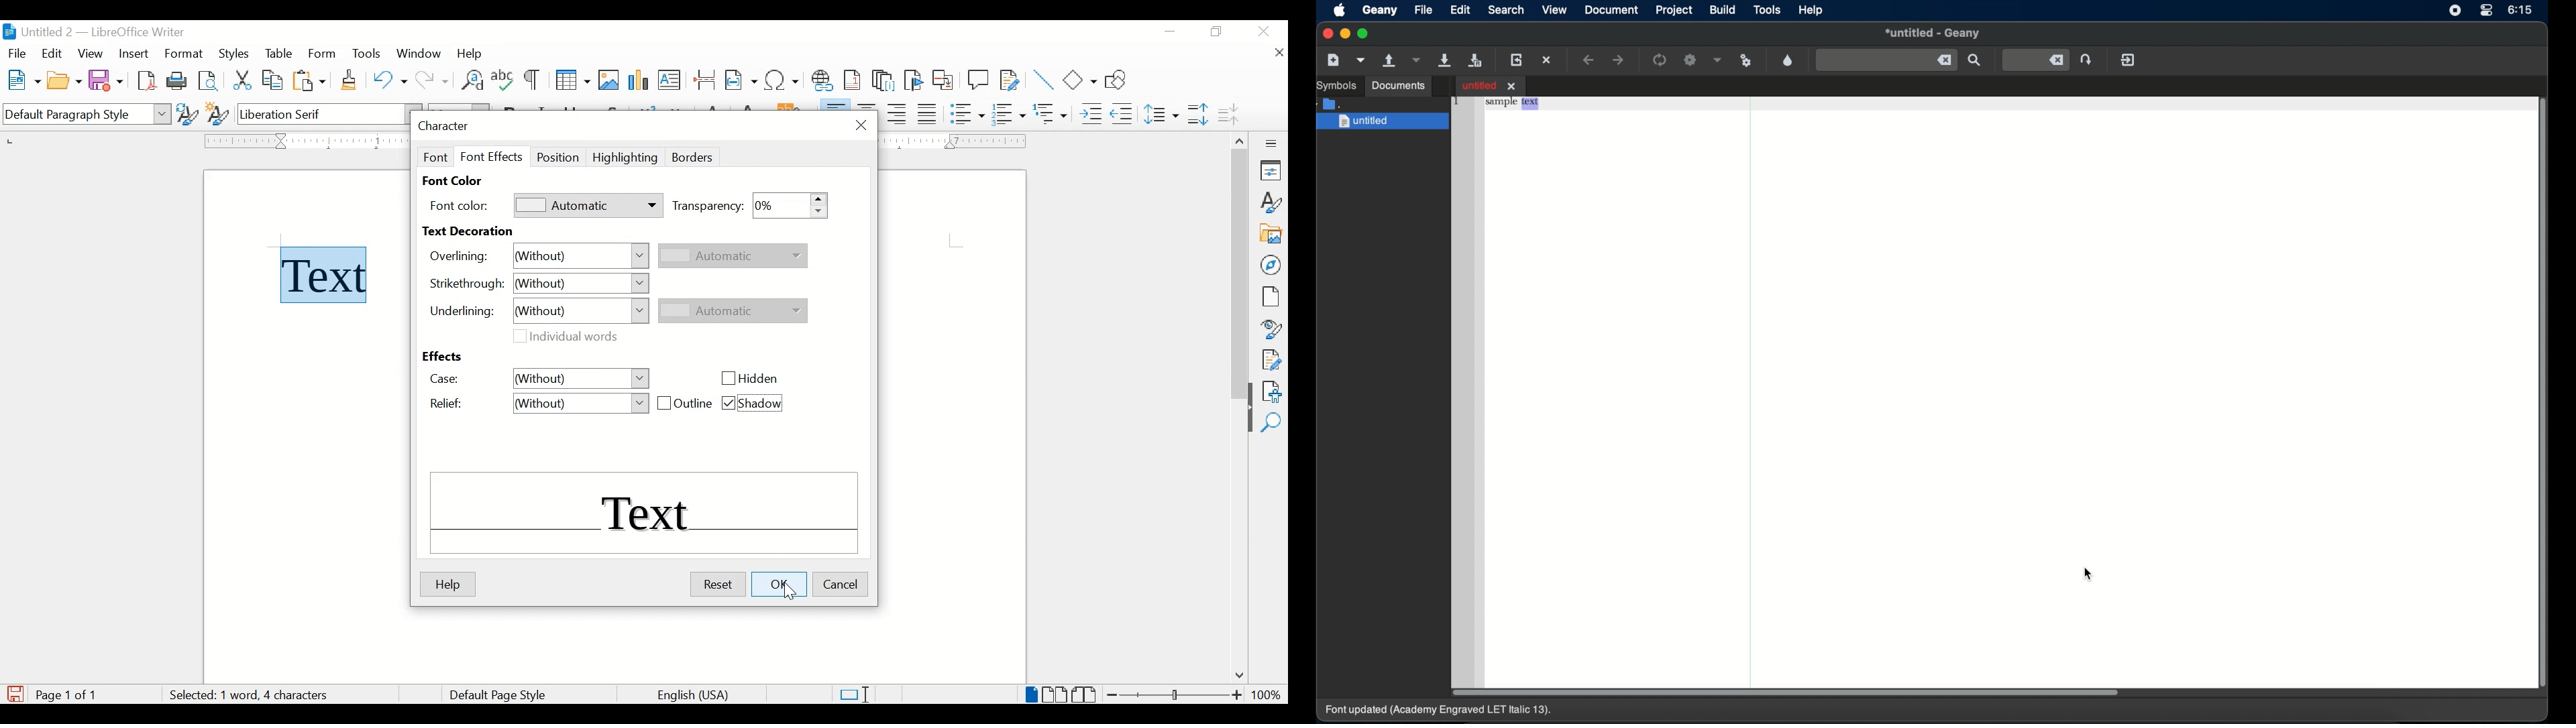 Image resolution: width=2576 pixels, height=728 pixels. Describe the element at coordinates (1175, 695) in the screenshot. I see `zoom slider` at that location.